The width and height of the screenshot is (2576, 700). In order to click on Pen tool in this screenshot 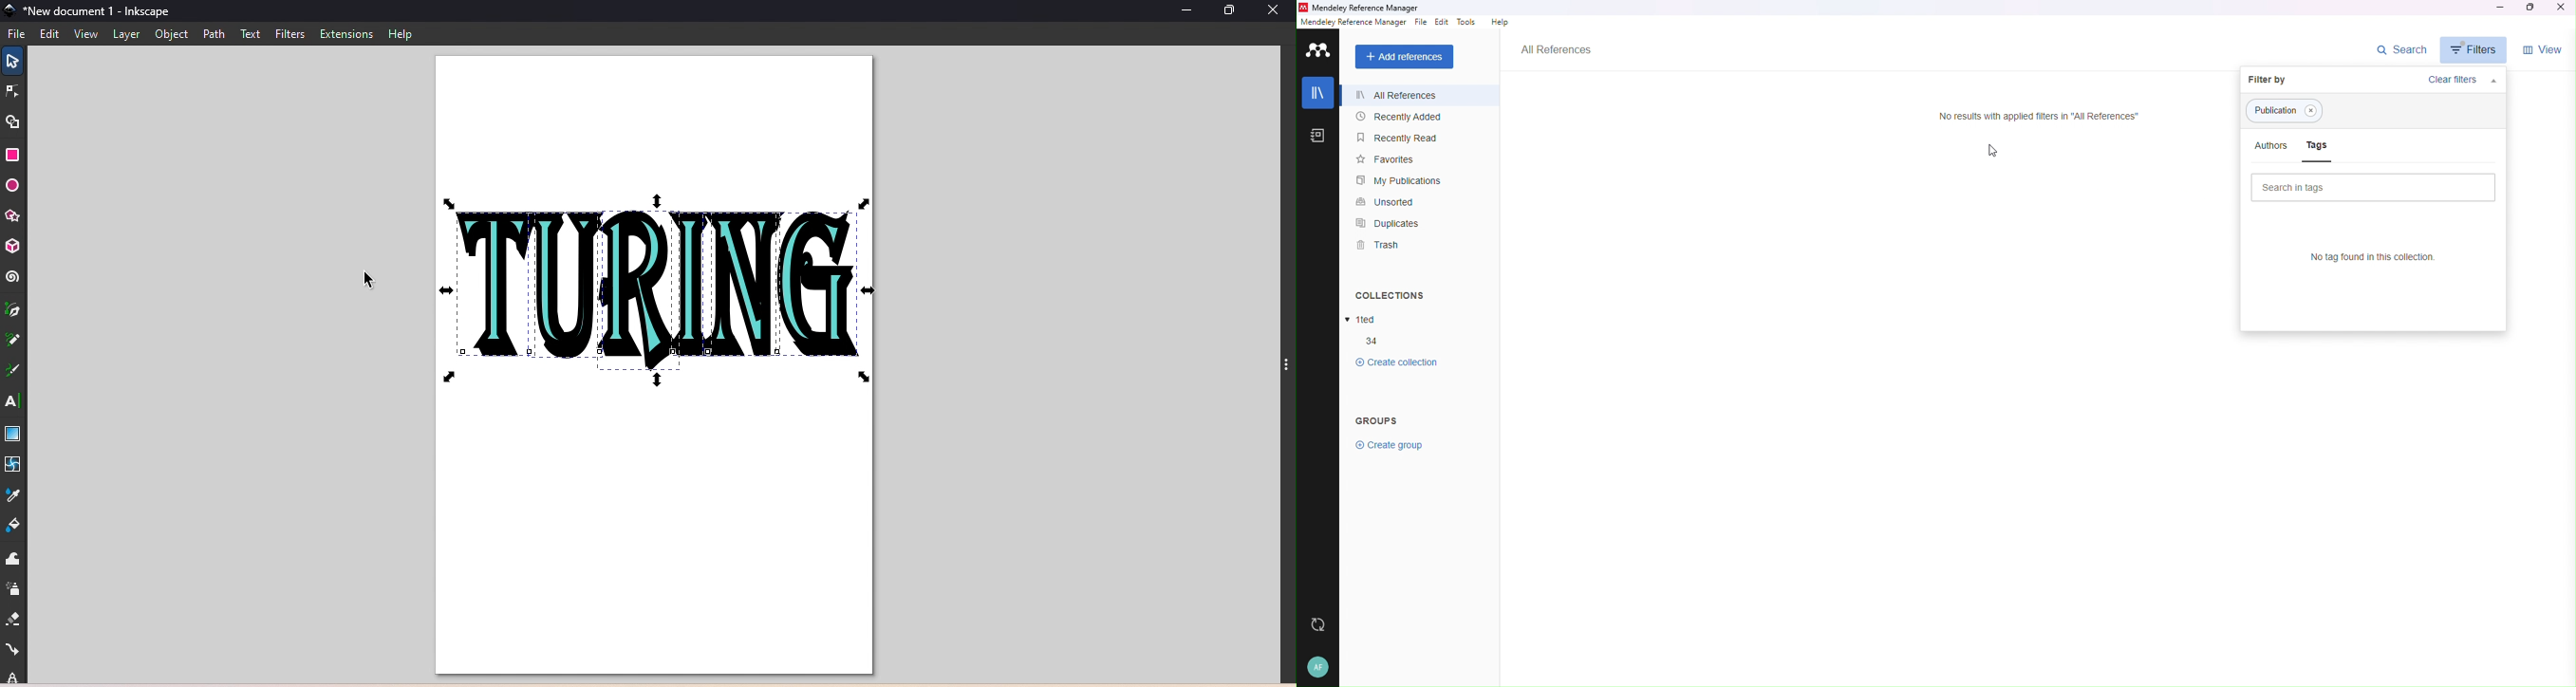, I will do `click(14, 312)`.